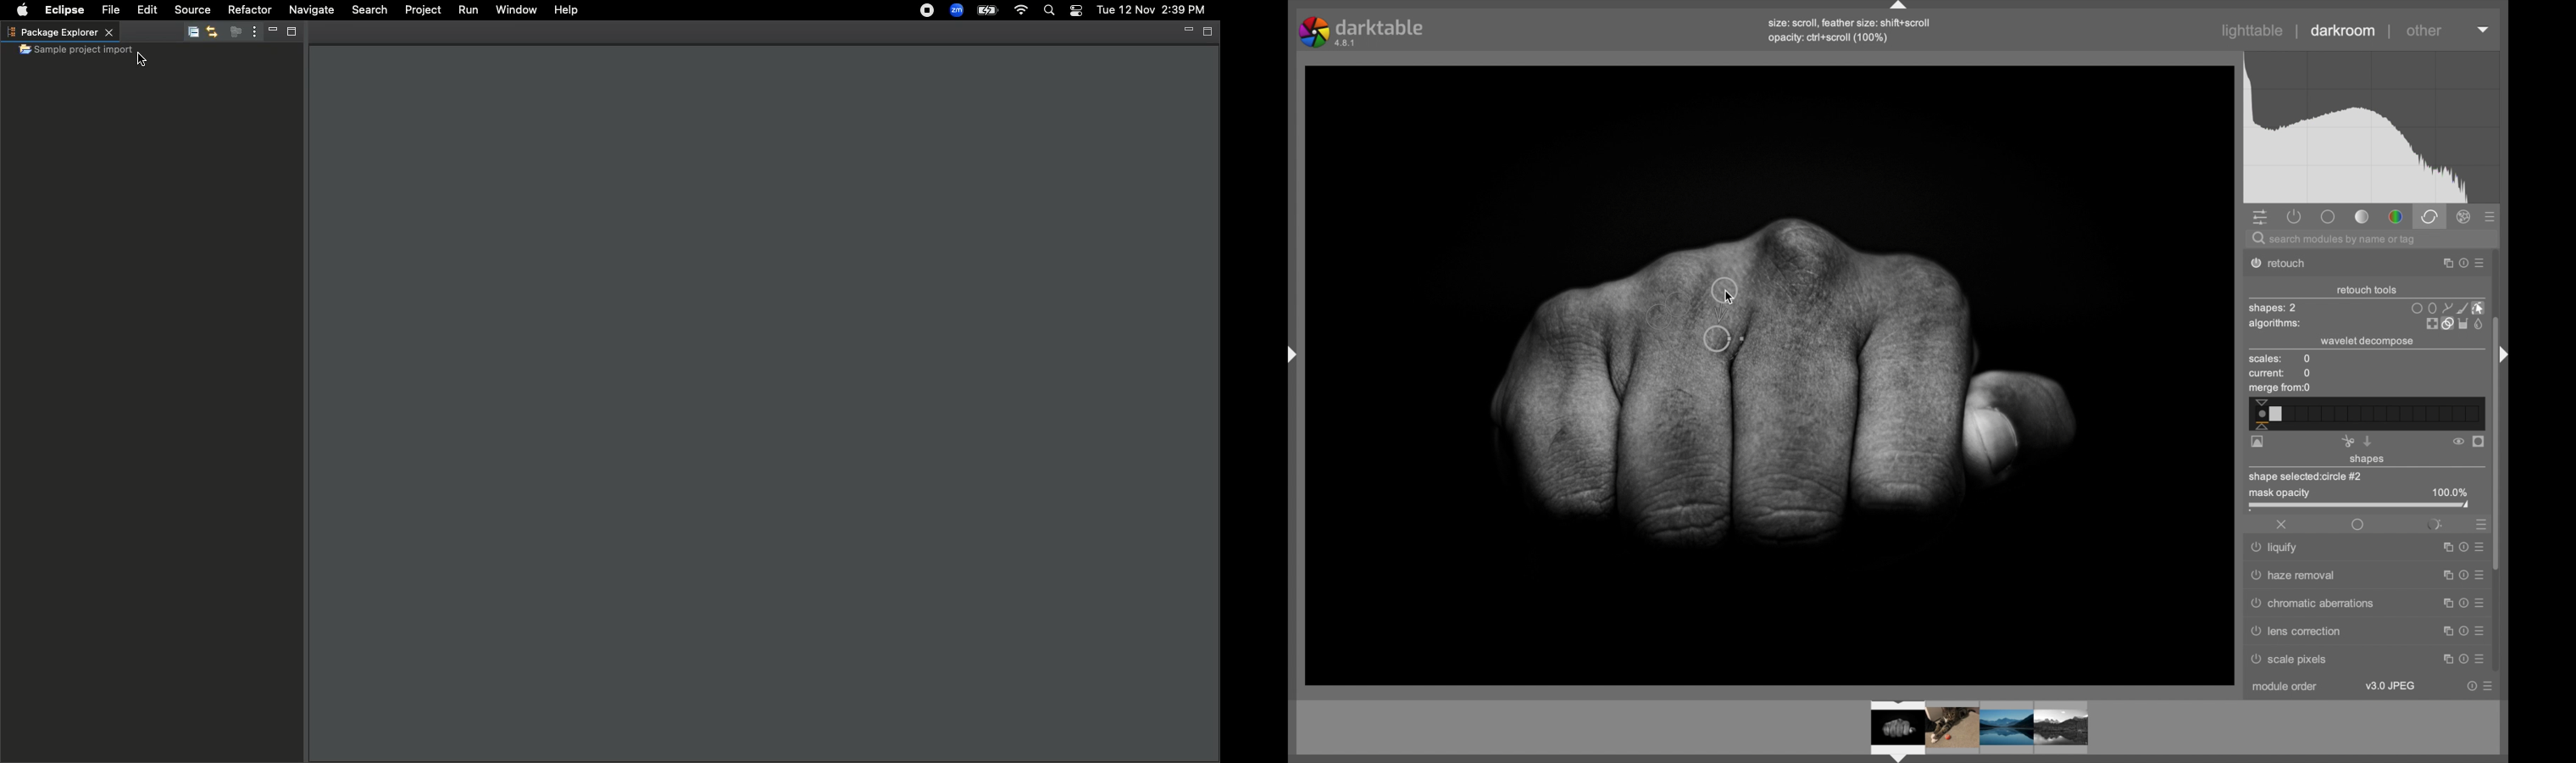  I want to click on retouch options, so click(2453, 324).